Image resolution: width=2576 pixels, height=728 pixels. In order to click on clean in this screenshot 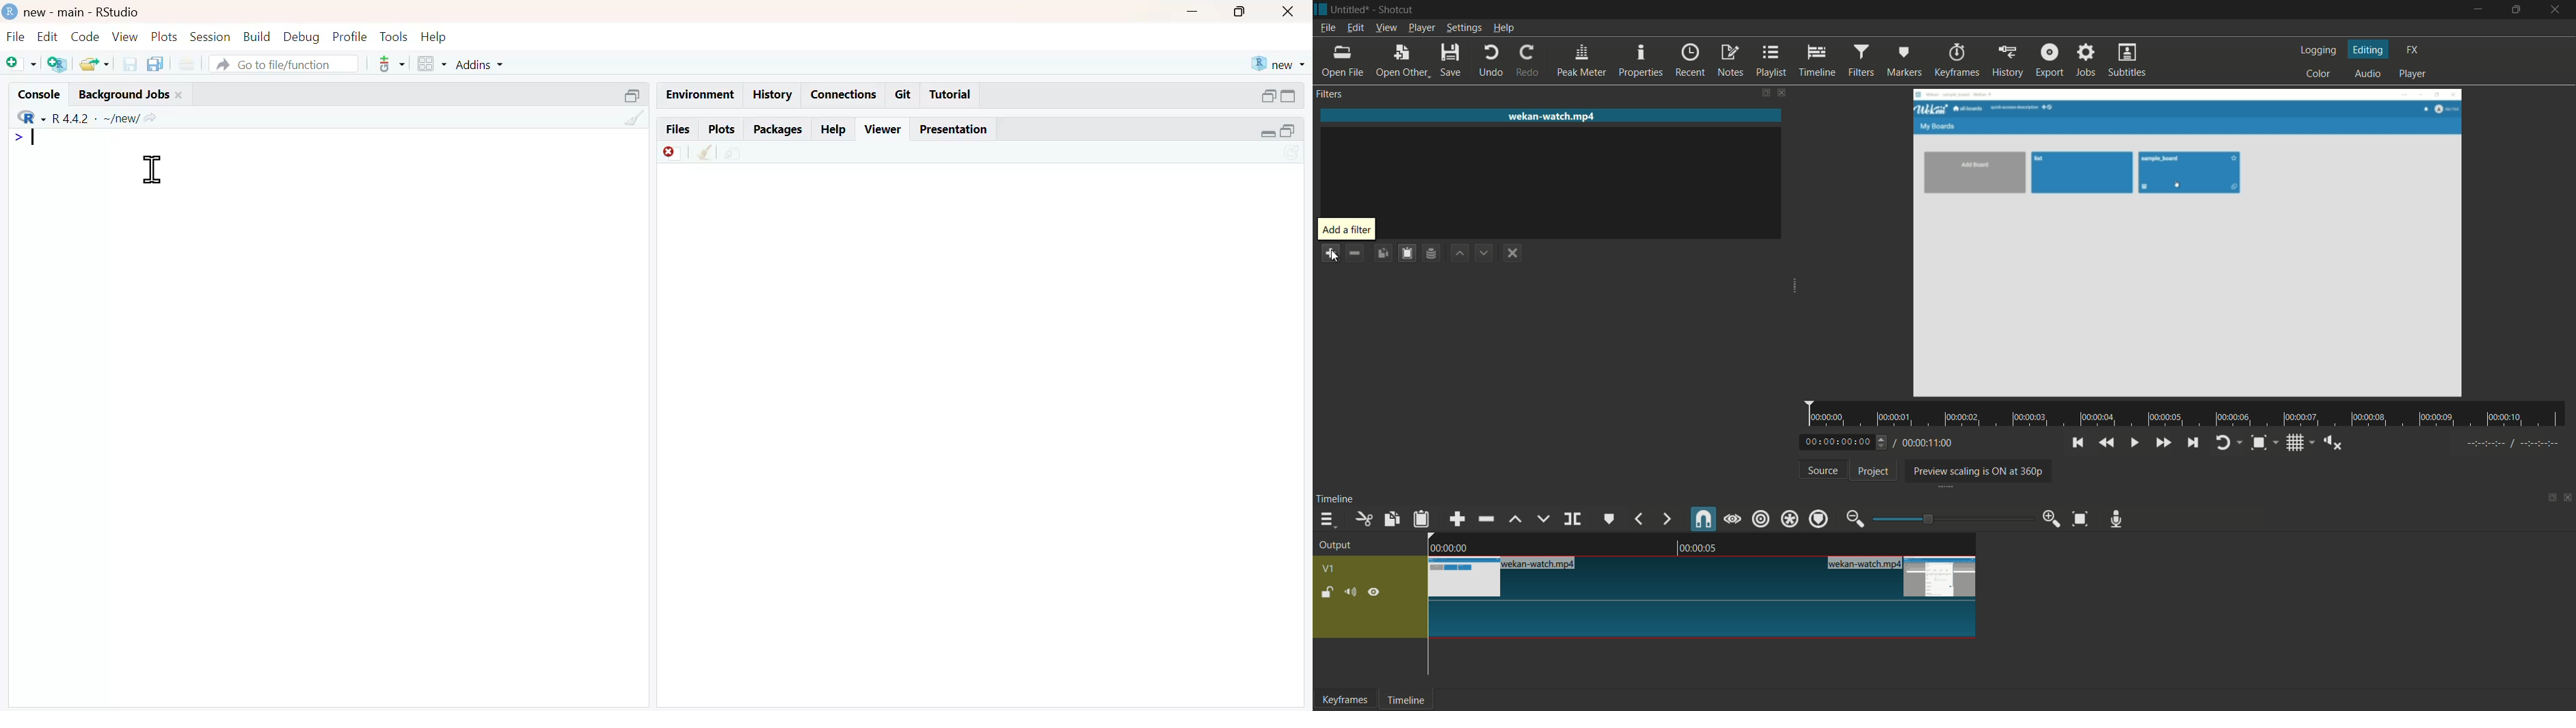, I will do `click(635, 119)`.